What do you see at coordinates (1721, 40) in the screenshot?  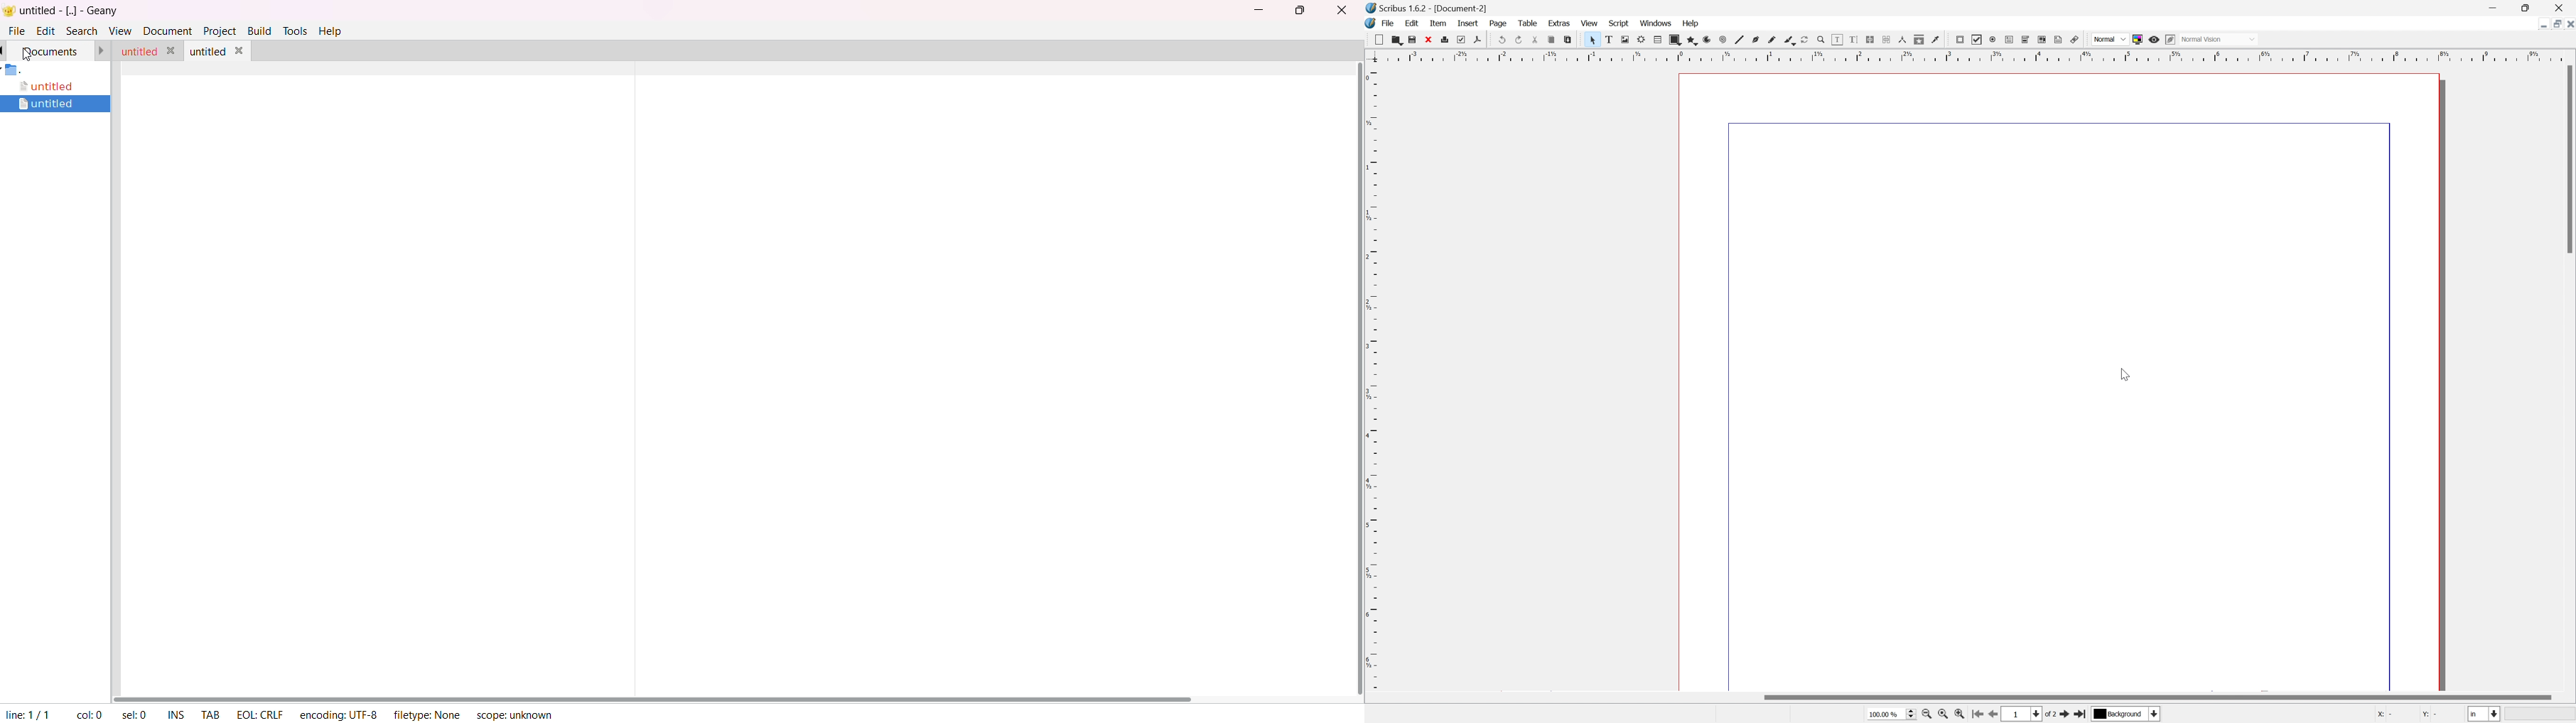 I see `Spiral` at bounding box center [1721, 40].